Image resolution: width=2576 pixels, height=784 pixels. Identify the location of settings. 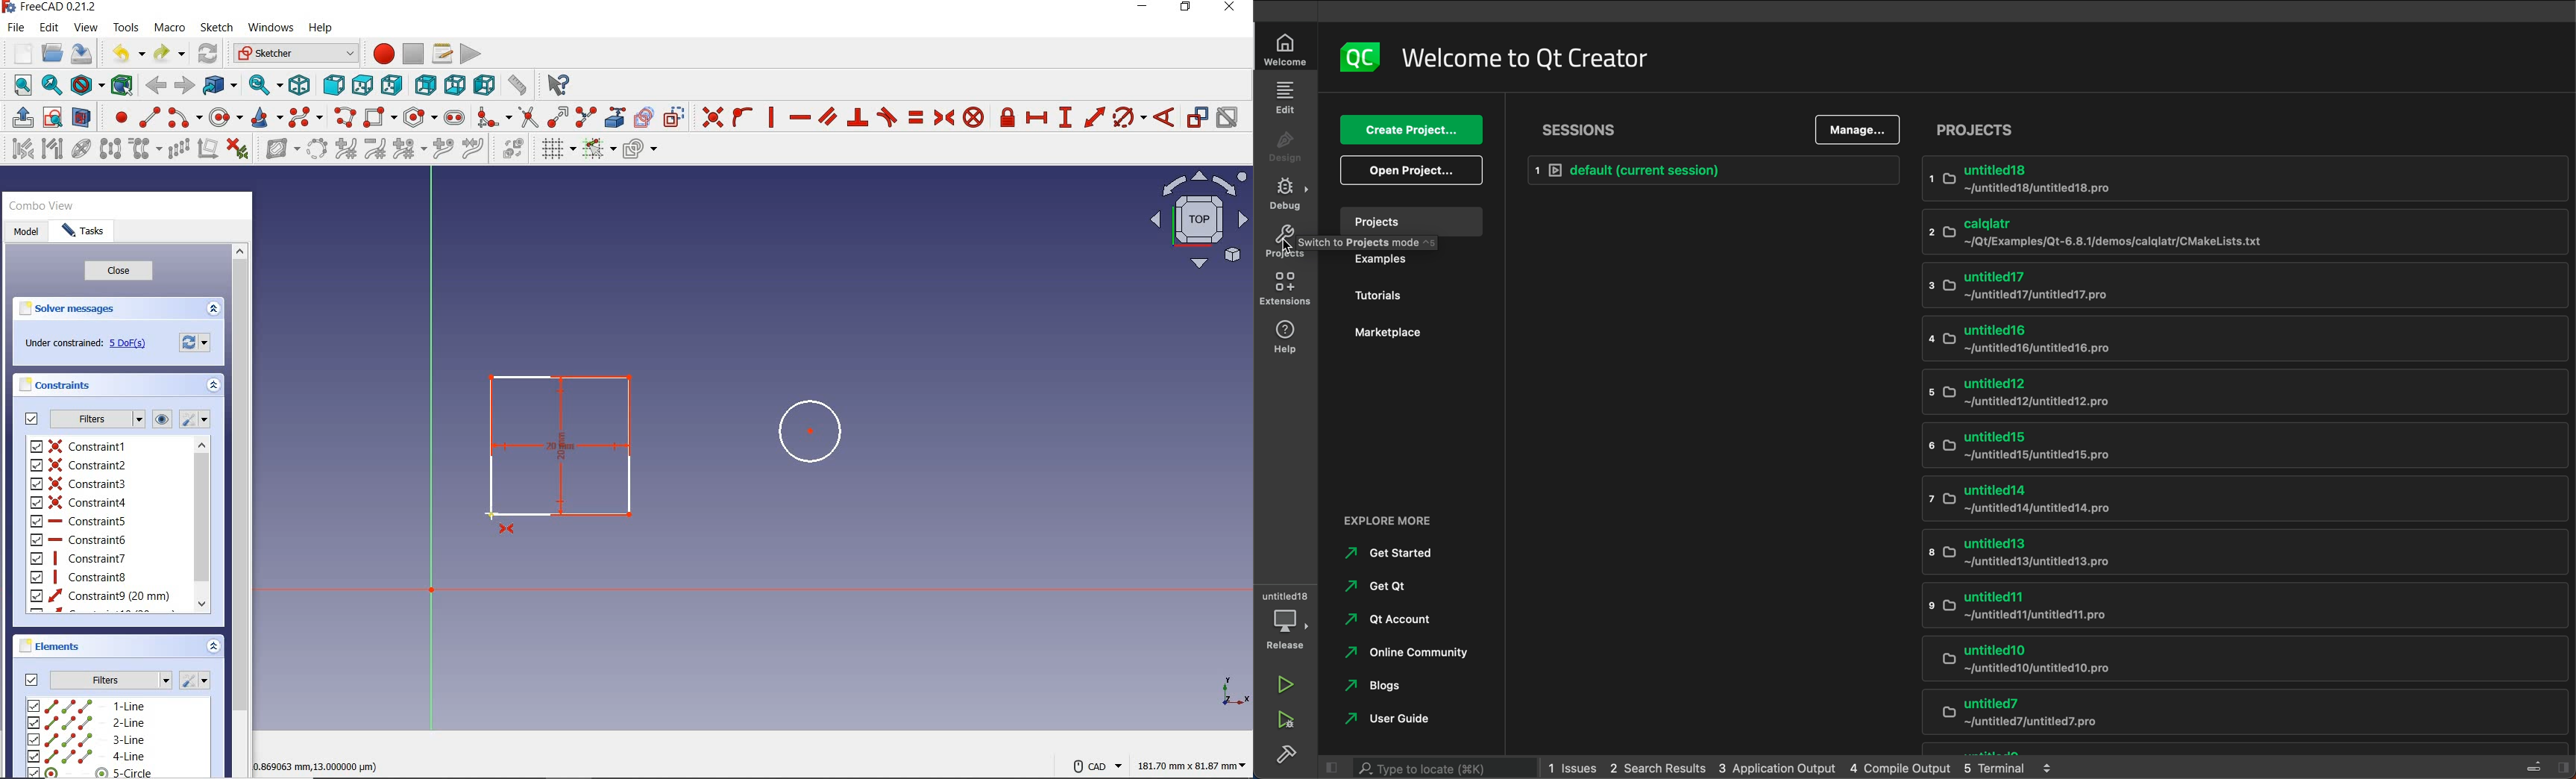
(196, 419).